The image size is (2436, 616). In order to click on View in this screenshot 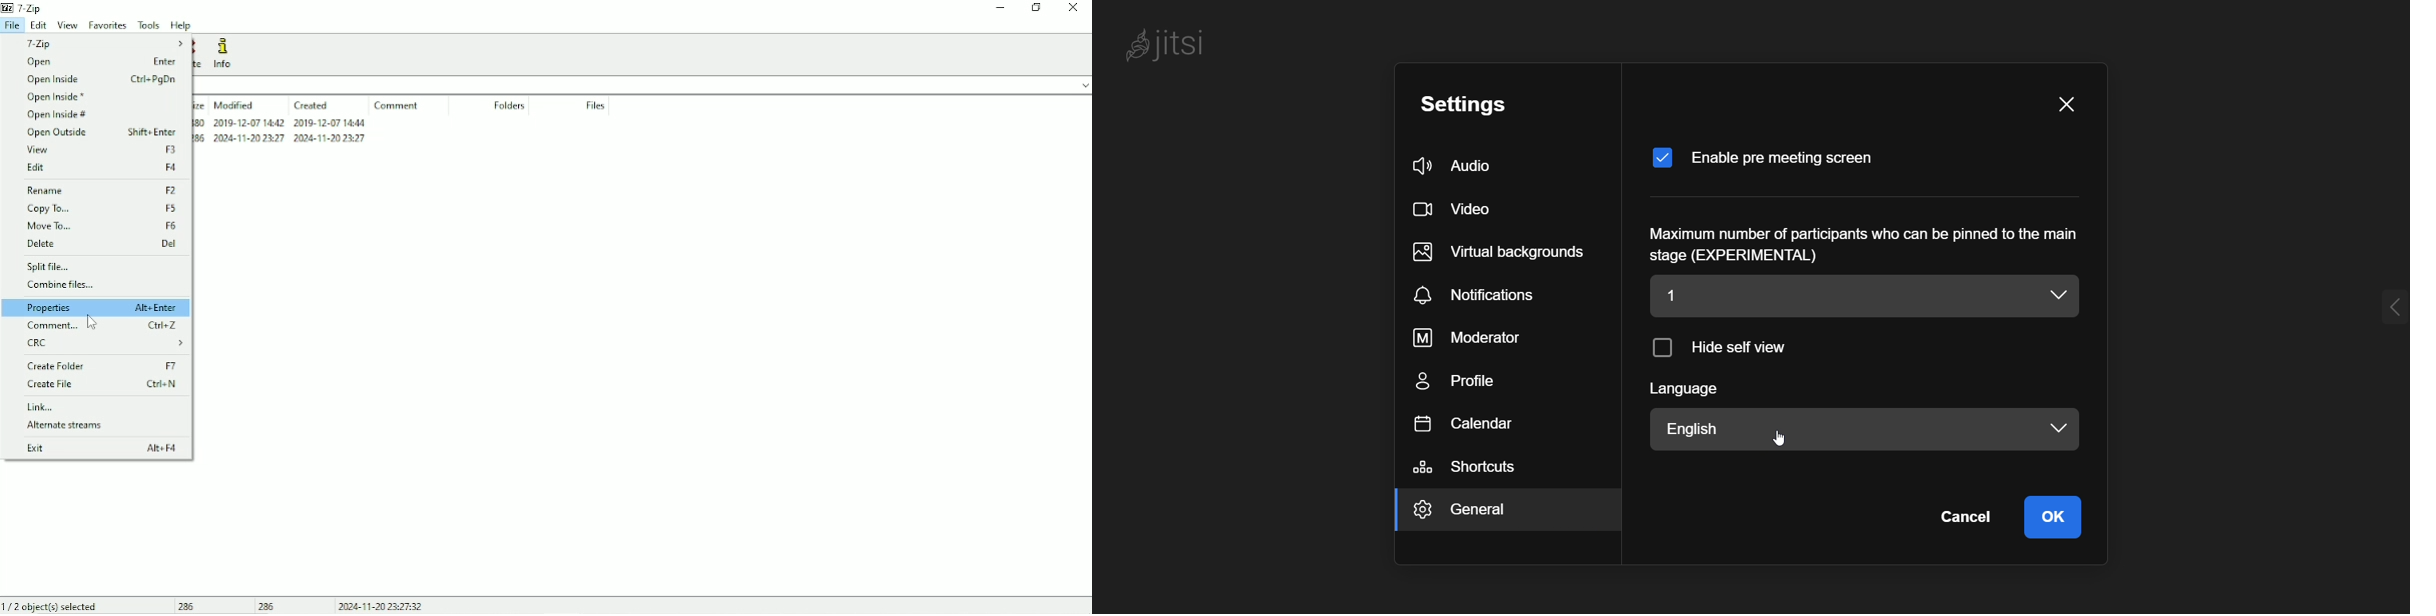, I will do `click(69, 25)`.